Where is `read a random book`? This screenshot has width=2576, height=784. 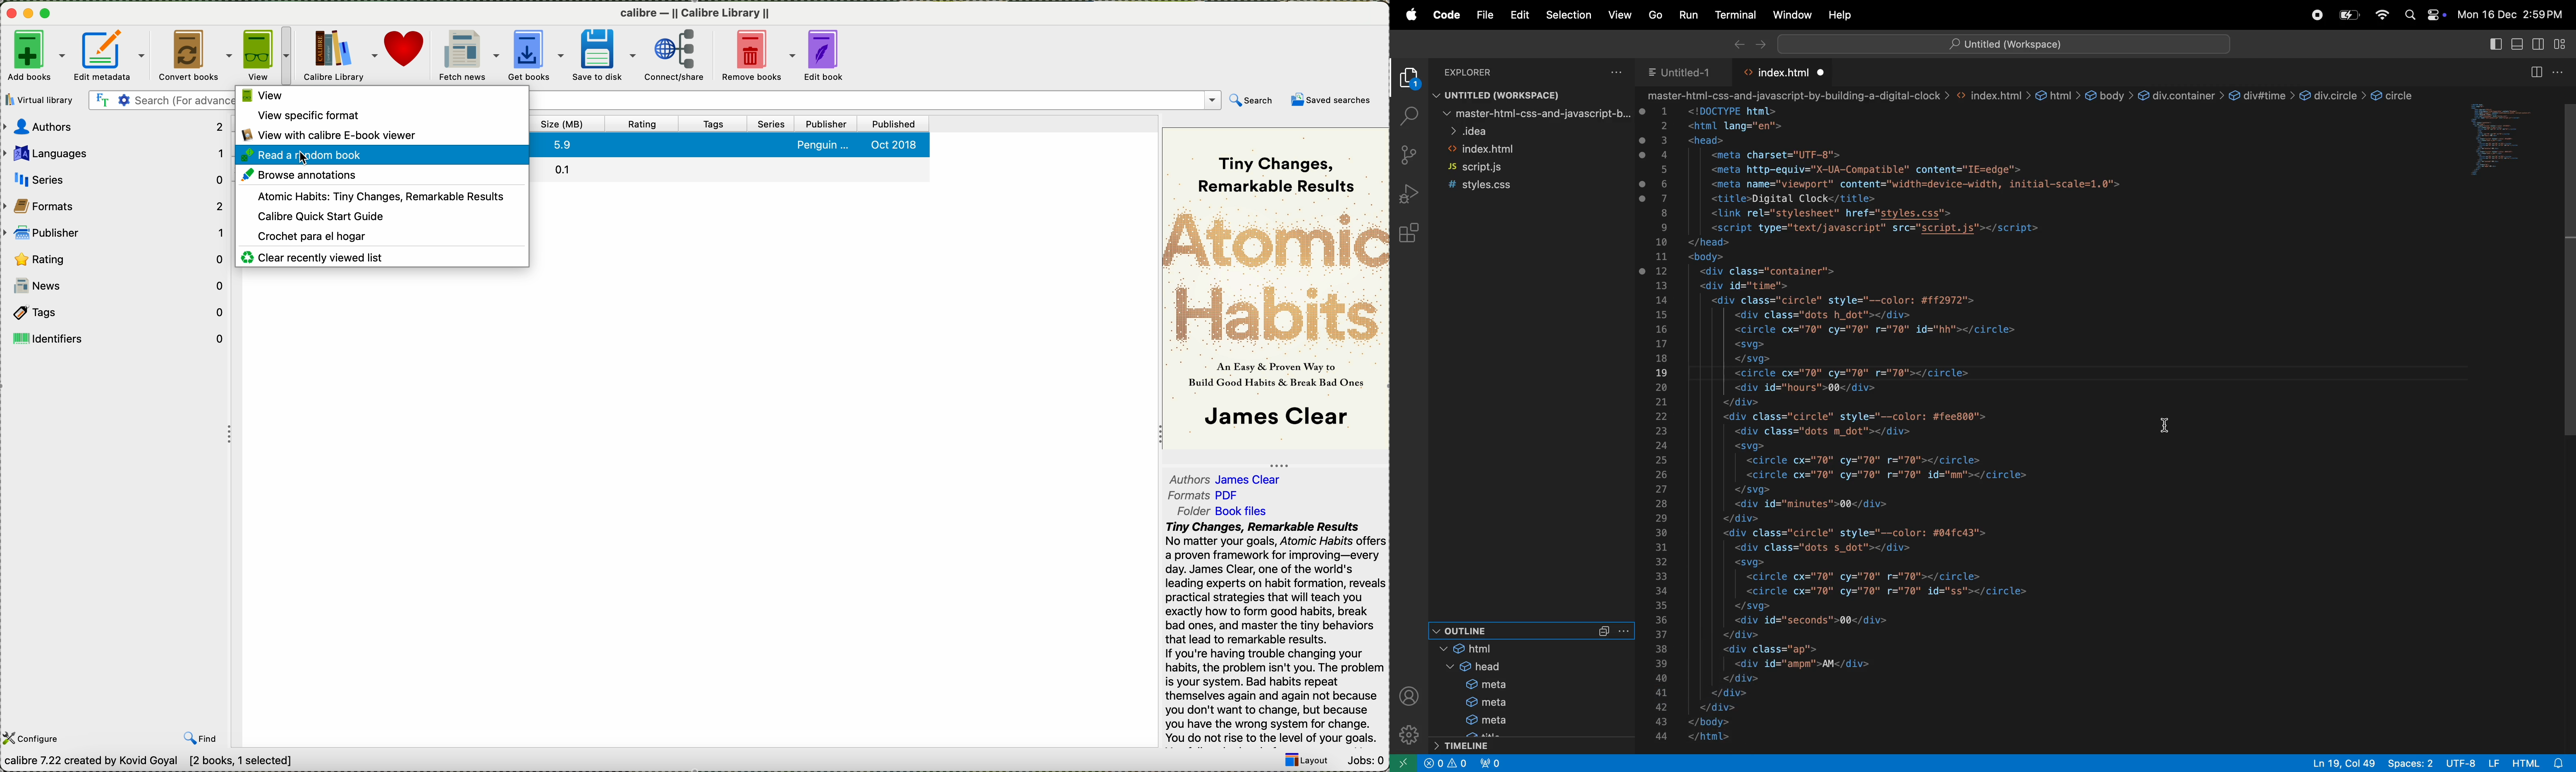 read a random book is located at coordinates (383, 155).